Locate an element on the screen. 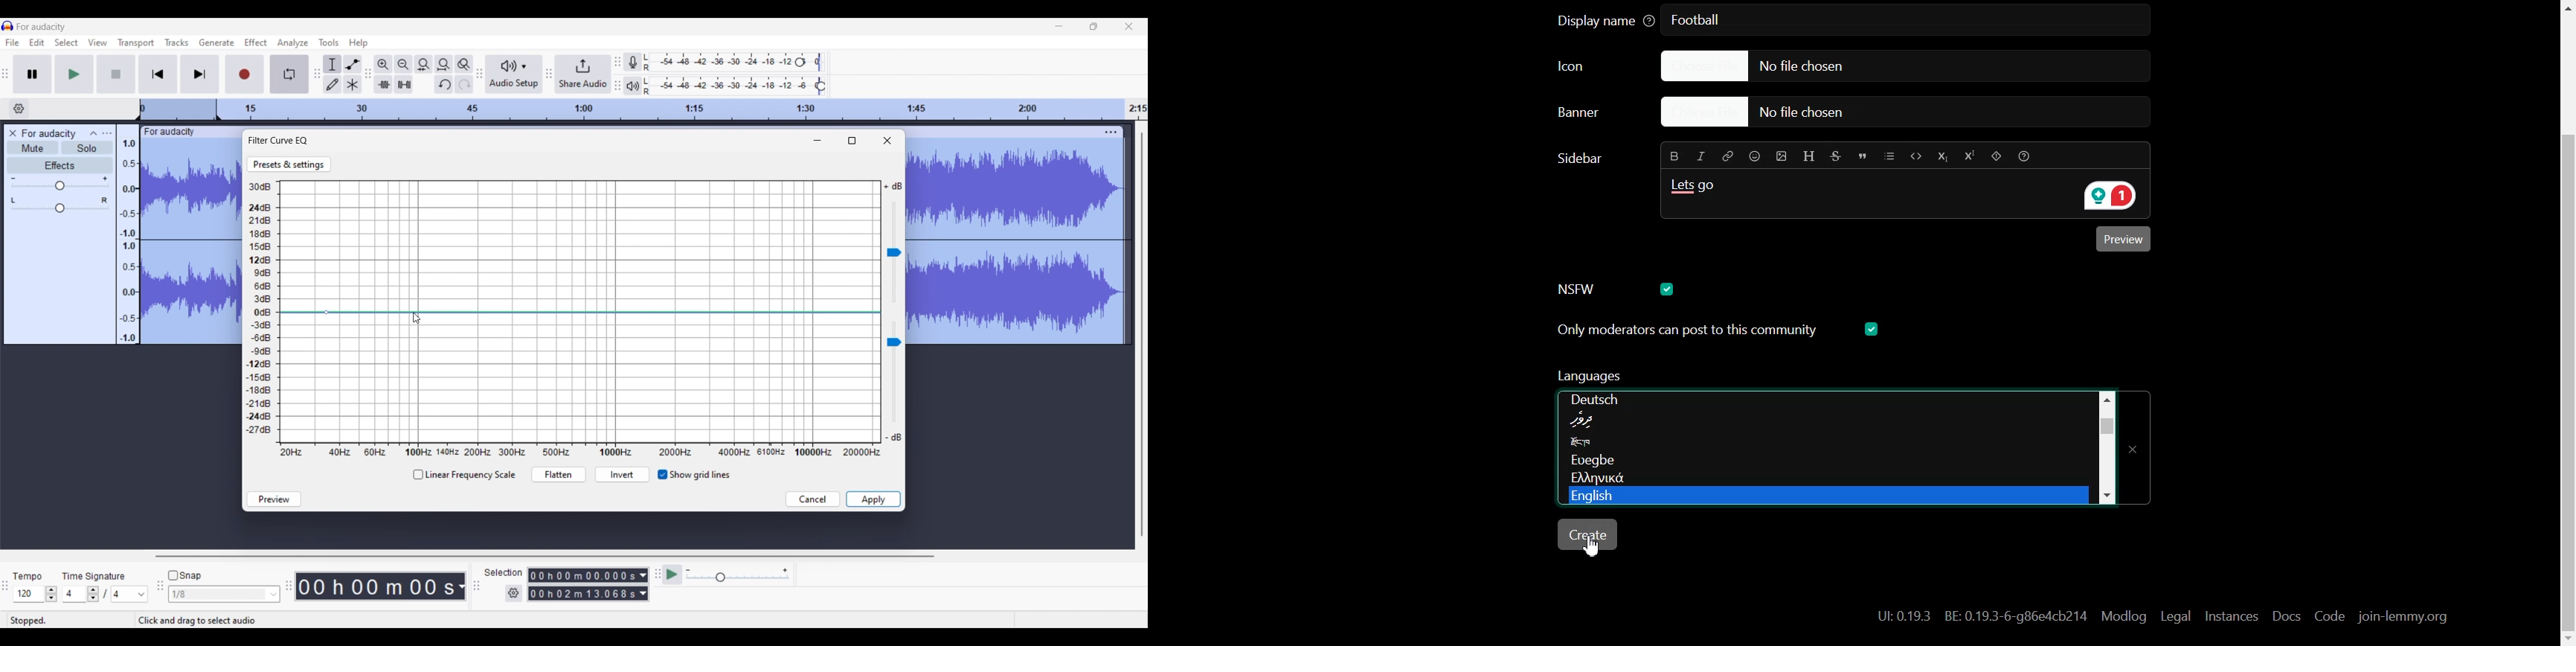  Hyperlink is located at coordinates (1728, 156).